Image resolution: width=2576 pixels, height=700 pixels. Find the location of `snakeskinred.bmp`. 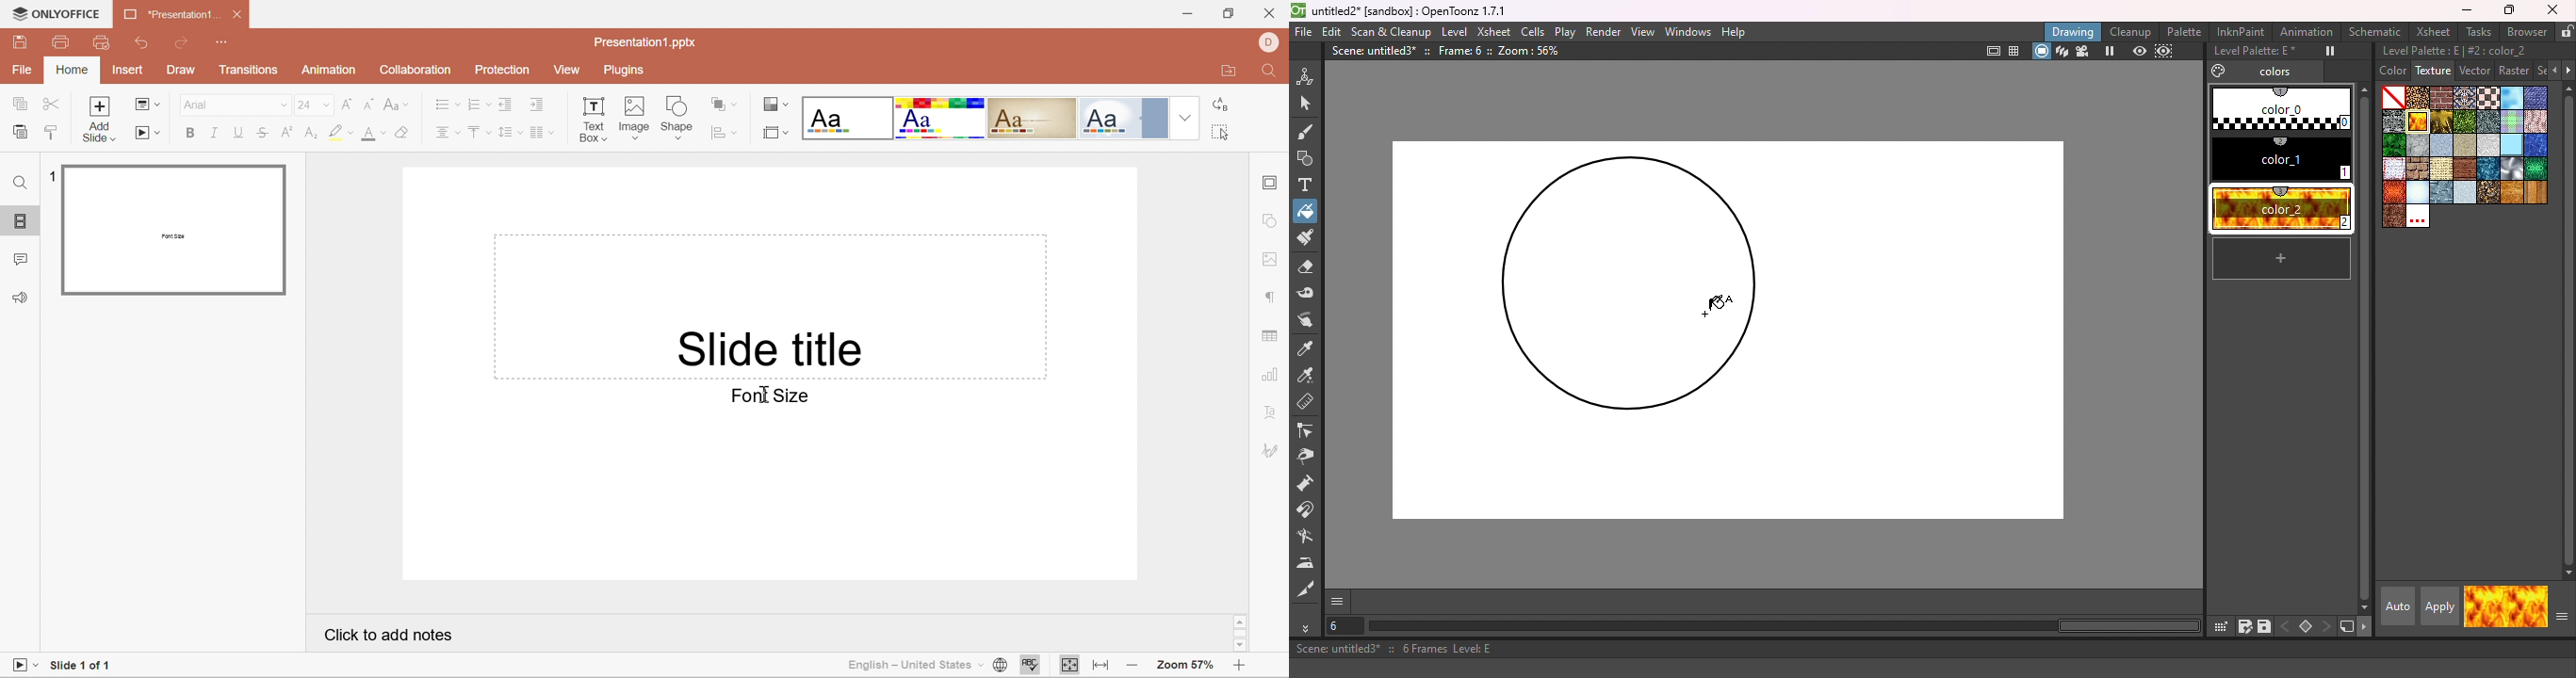

snakeskinred.bmp is located at coordinates (2393, 193).